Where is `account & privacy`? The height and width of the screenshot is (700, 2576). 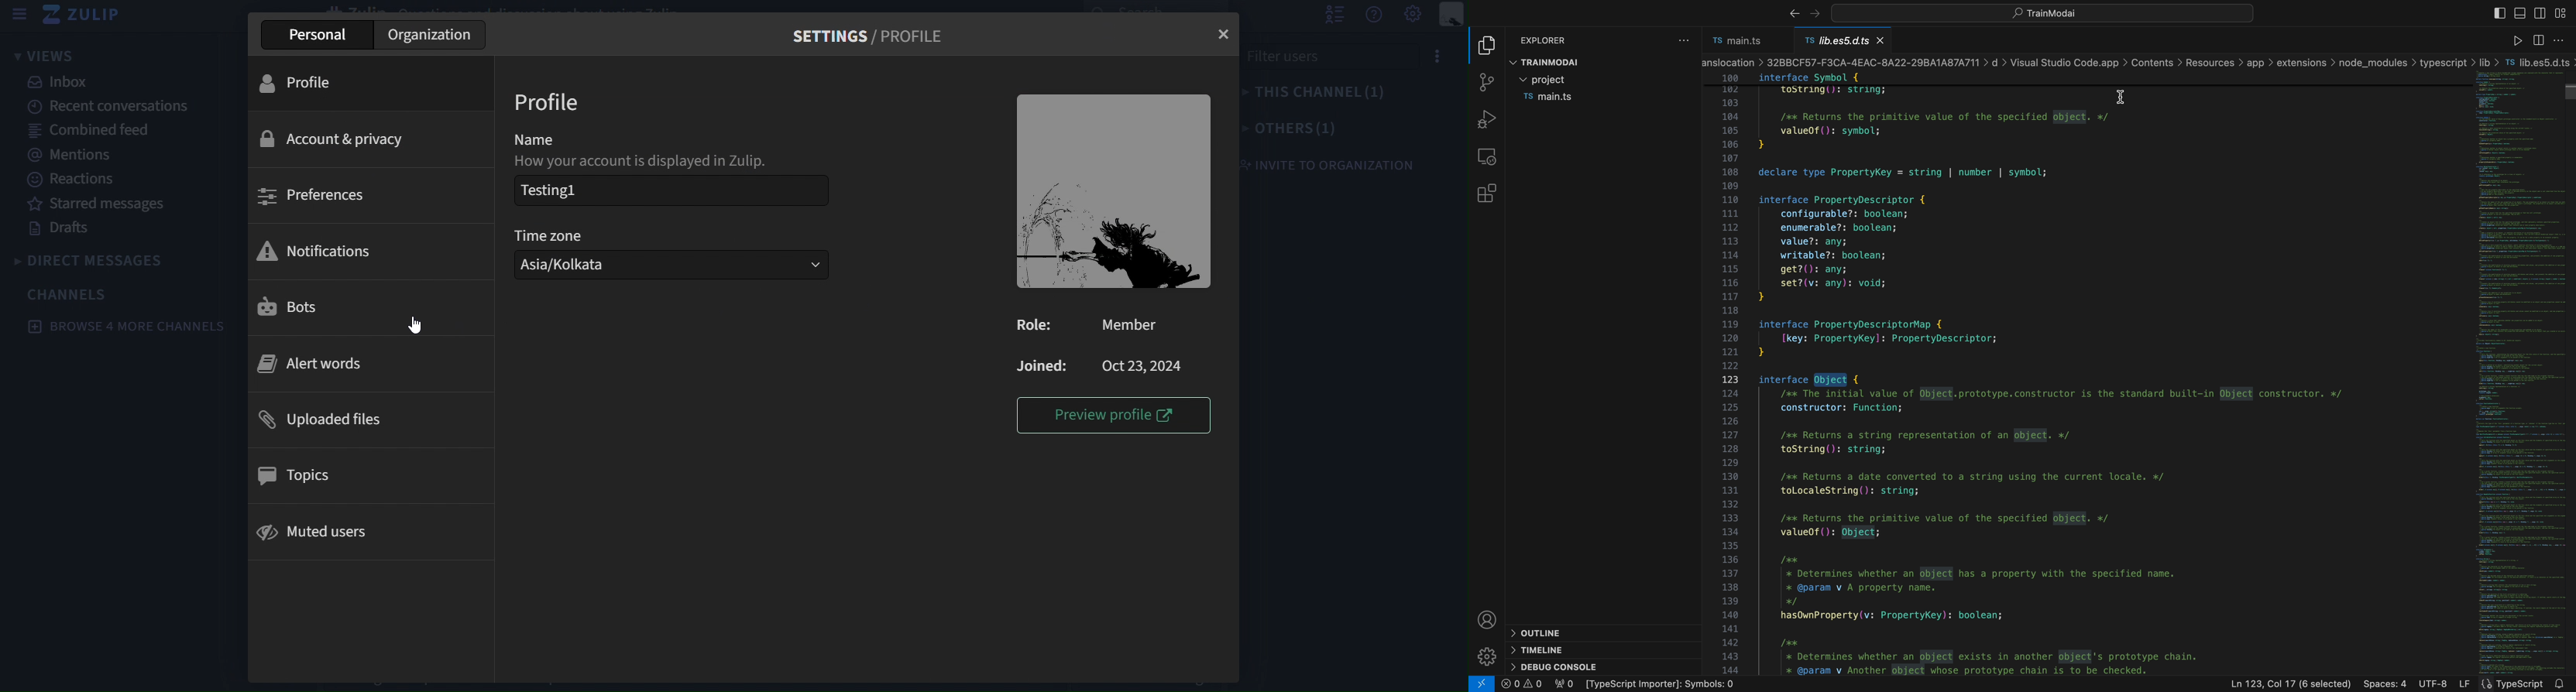
account & privacy is located at coordinates (372, 140).